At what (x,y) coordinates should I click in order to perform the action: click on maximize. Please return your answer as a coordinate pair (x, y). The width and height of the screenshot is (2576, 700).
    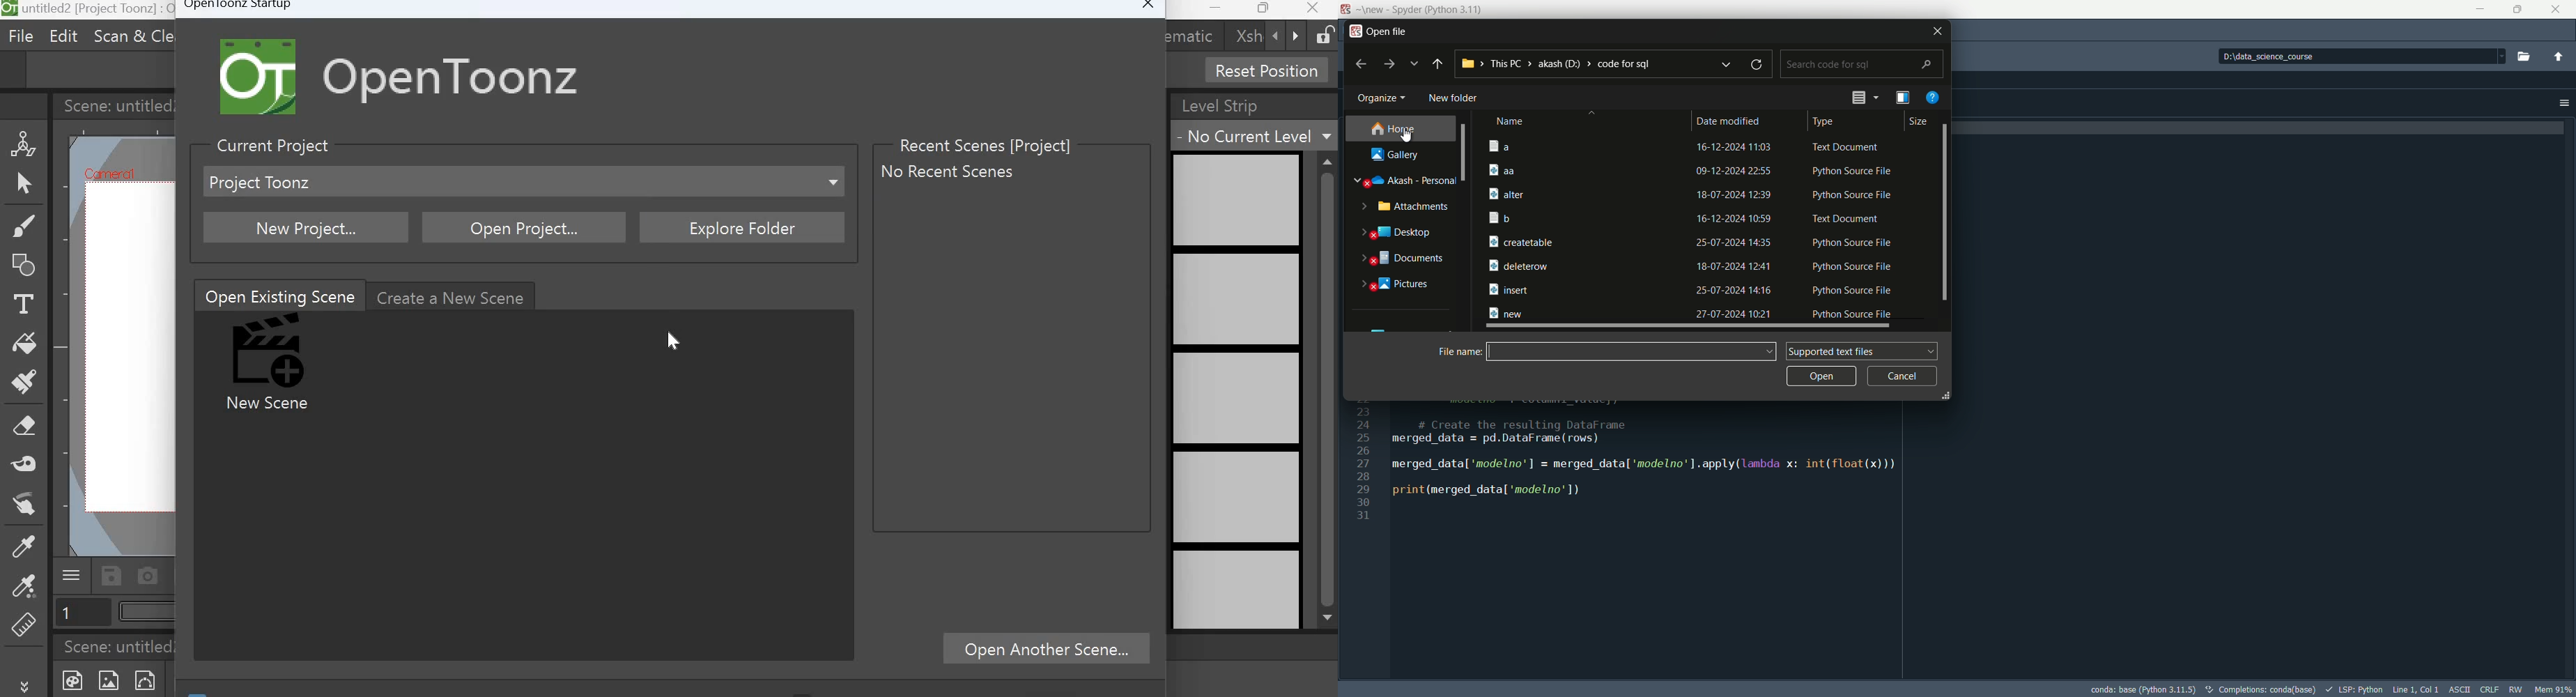
    Looking at the image, I should click on (2515, 10).